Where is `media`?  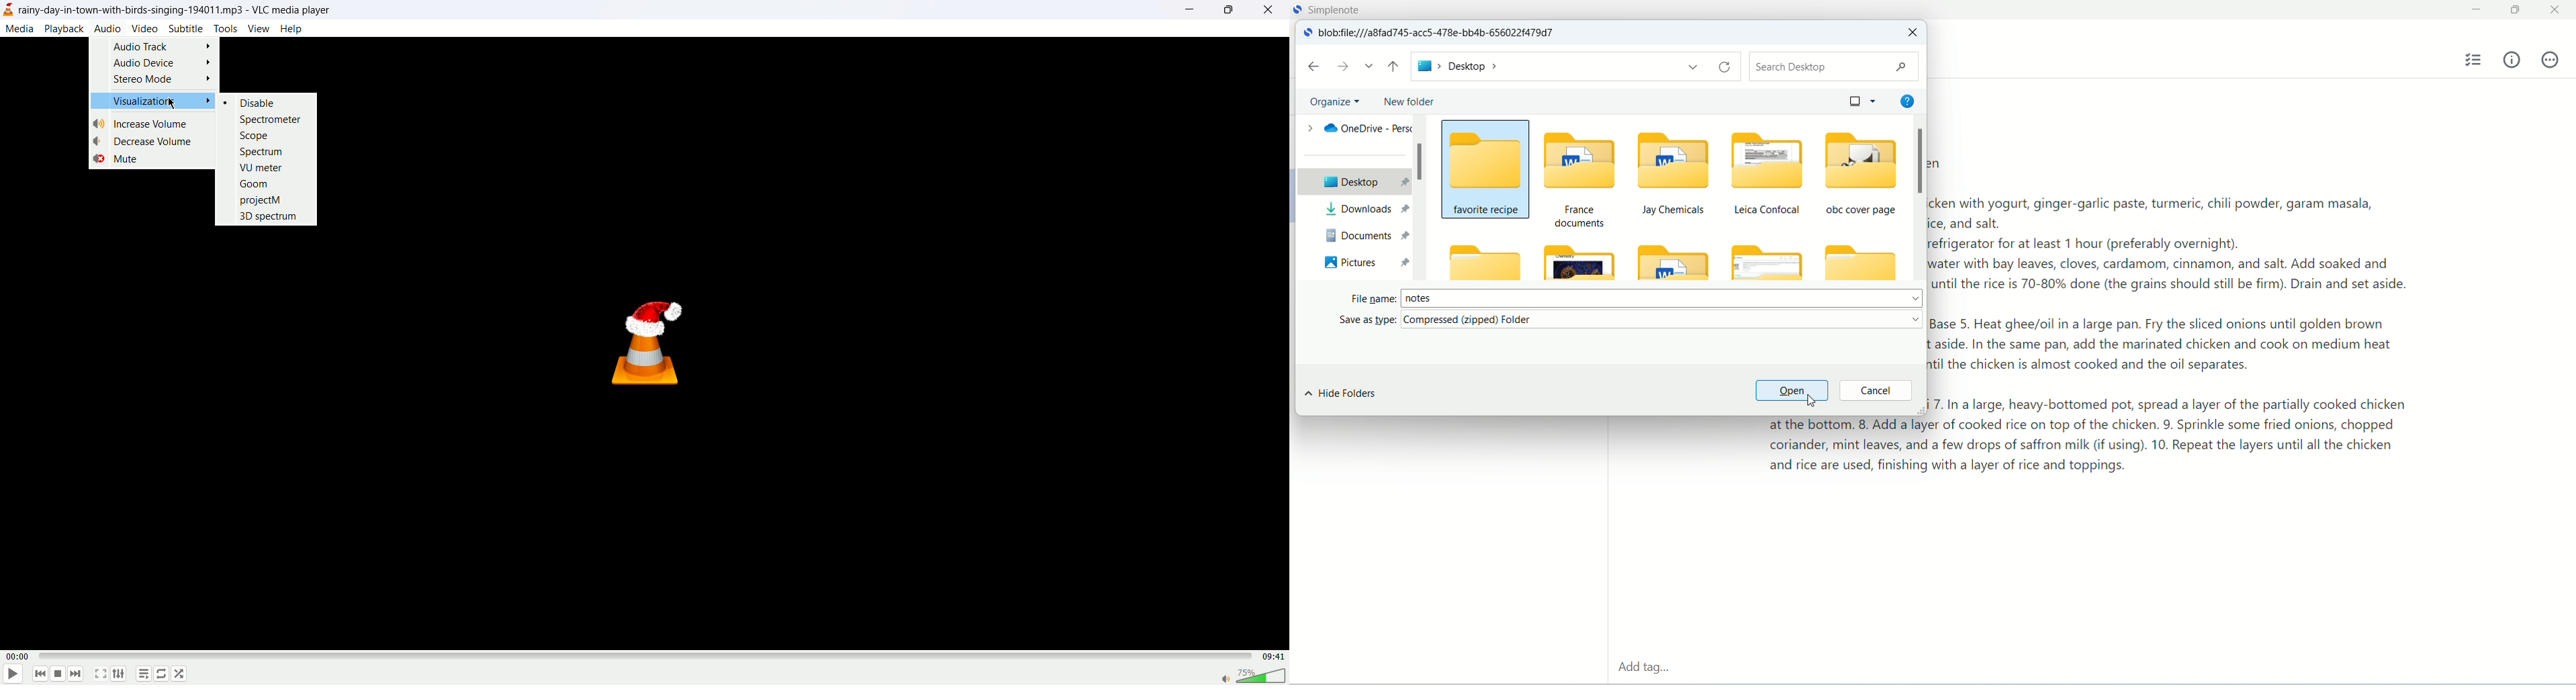 media is located at coordinates (21, 30).